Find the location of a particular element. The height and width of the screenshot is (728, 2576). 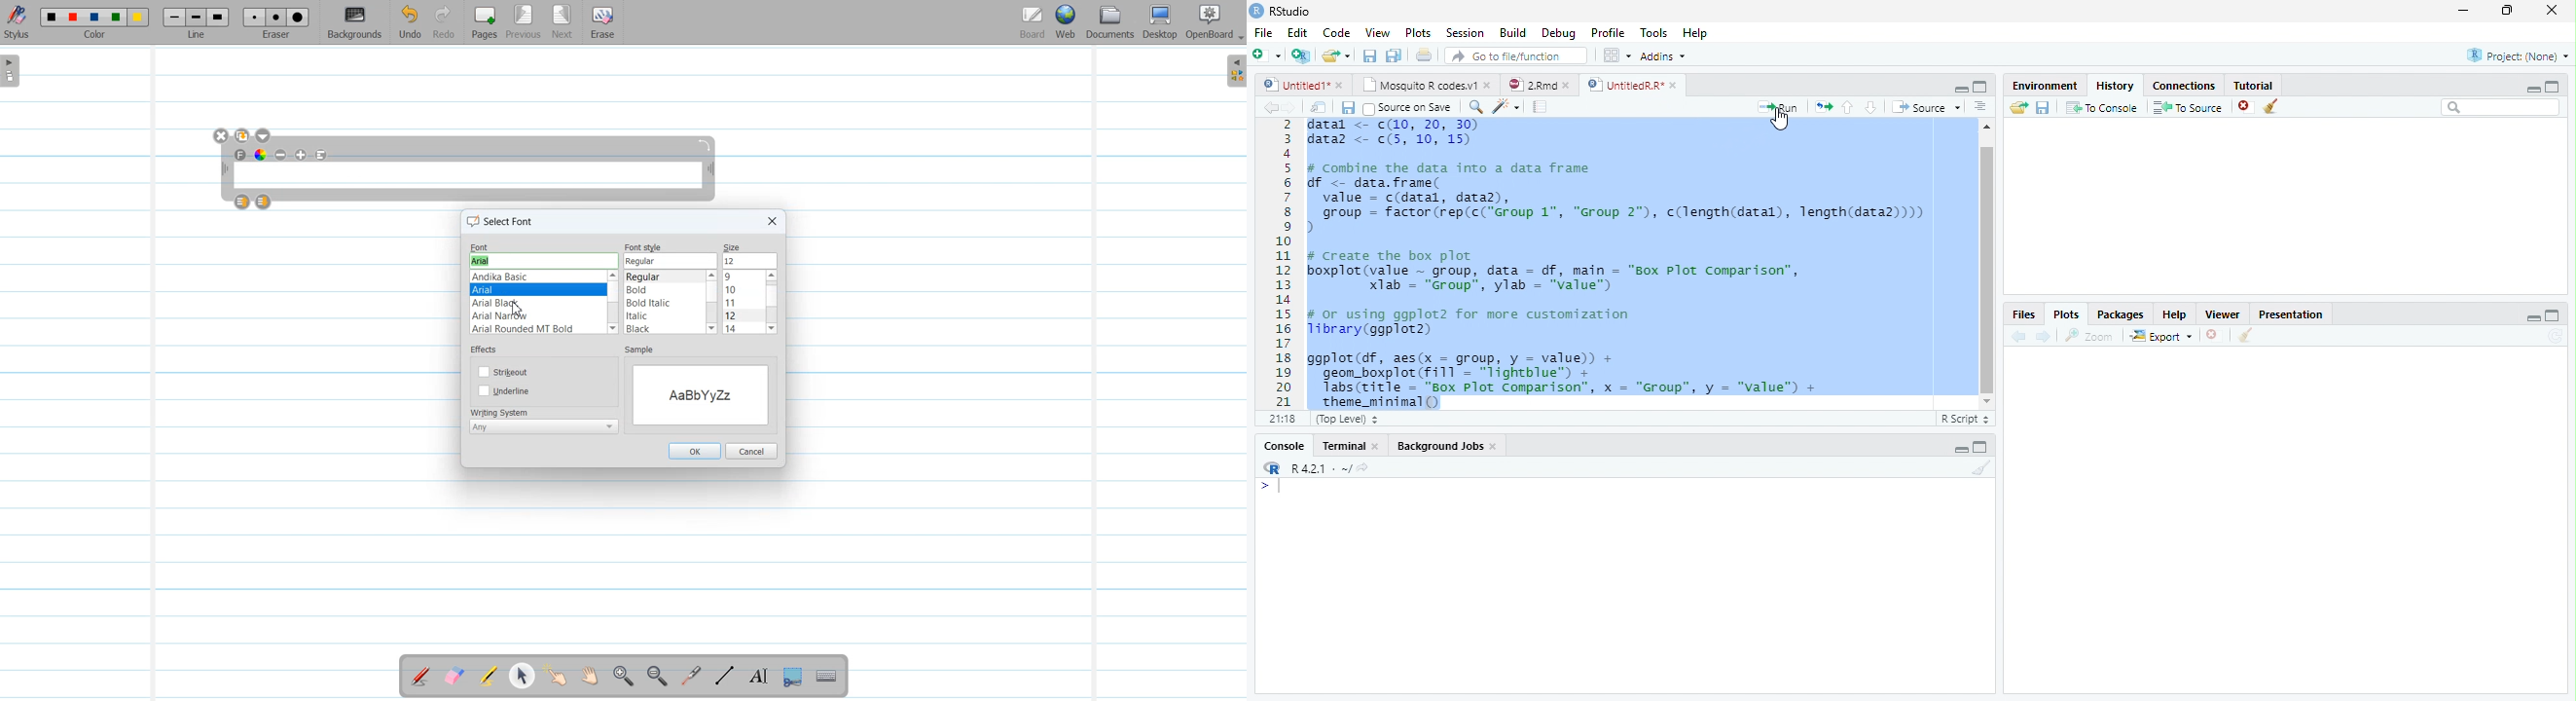

Layer up is located at coordinates (243, 202).